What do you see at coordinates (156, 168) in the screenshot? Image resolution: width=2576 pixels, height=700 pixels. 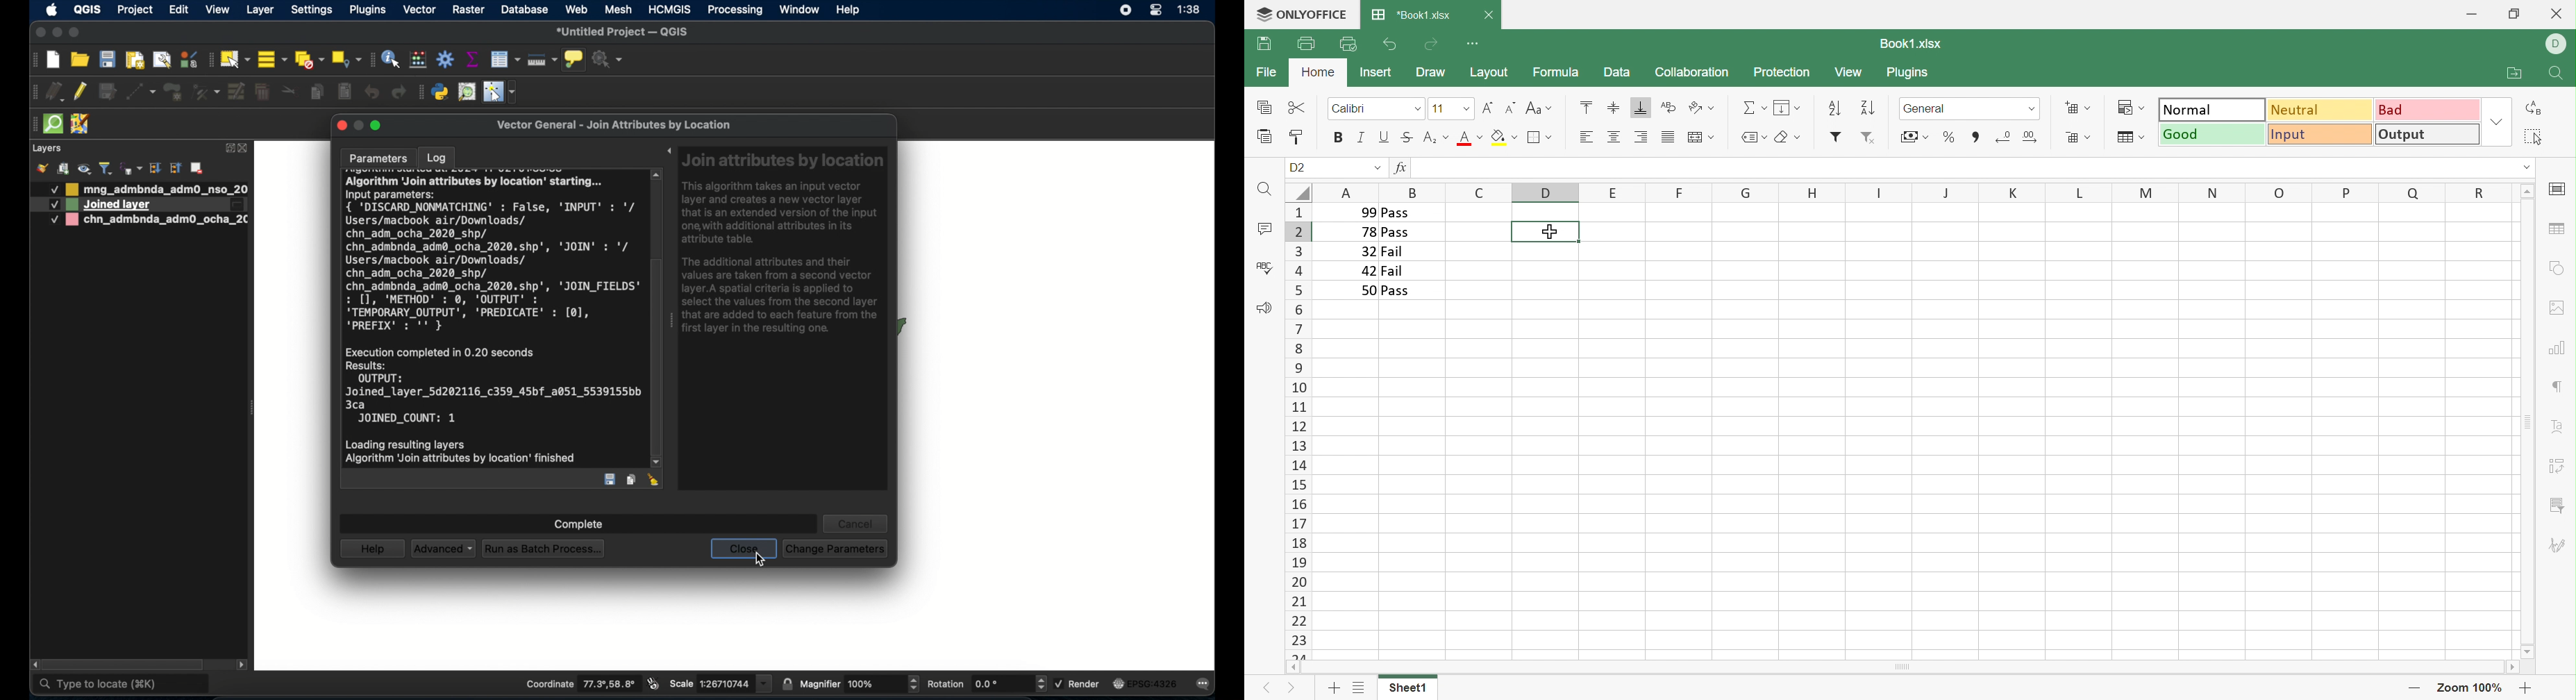 I see `expand` at bounding box center [156, 168].